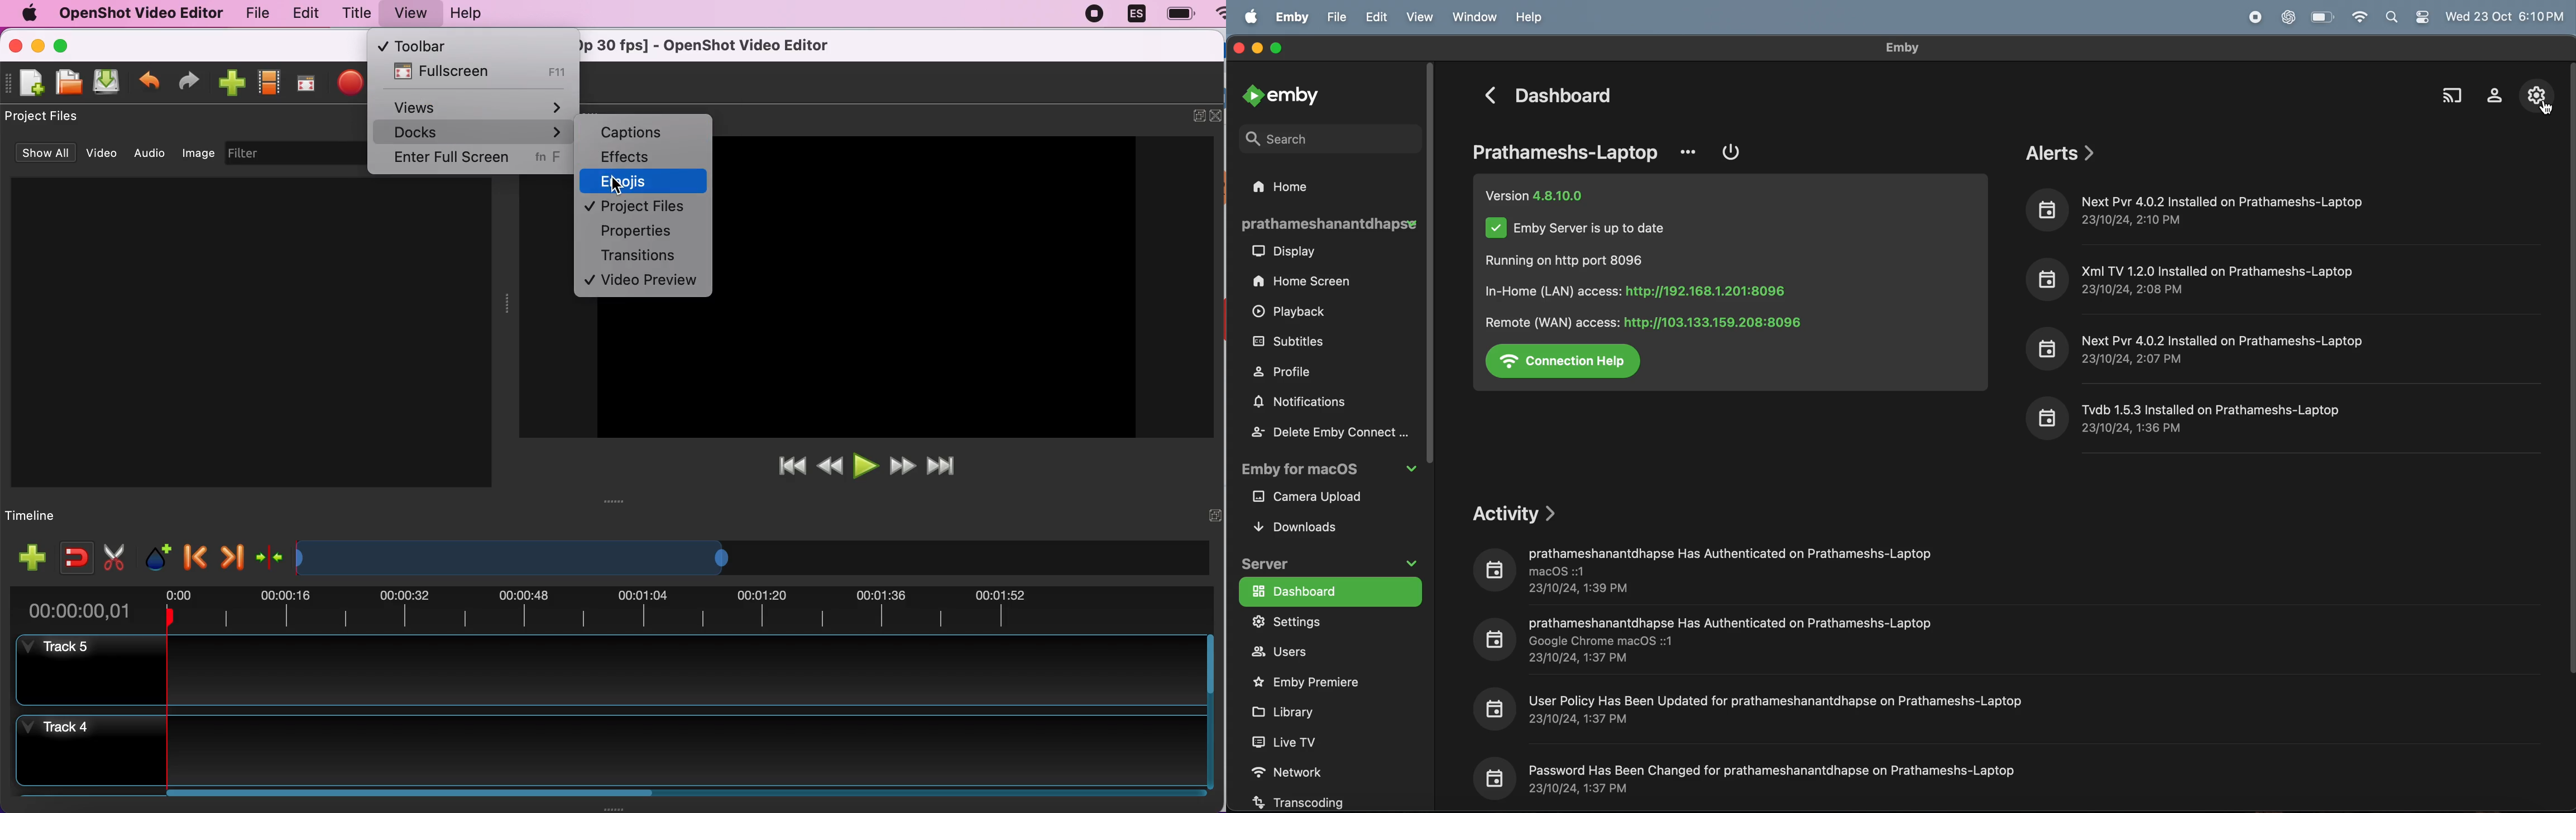 The width and height of the screenshot is (2576, 840). Describe the element at coordinates (866, 464) in the screenshot. I see `play` at that location.